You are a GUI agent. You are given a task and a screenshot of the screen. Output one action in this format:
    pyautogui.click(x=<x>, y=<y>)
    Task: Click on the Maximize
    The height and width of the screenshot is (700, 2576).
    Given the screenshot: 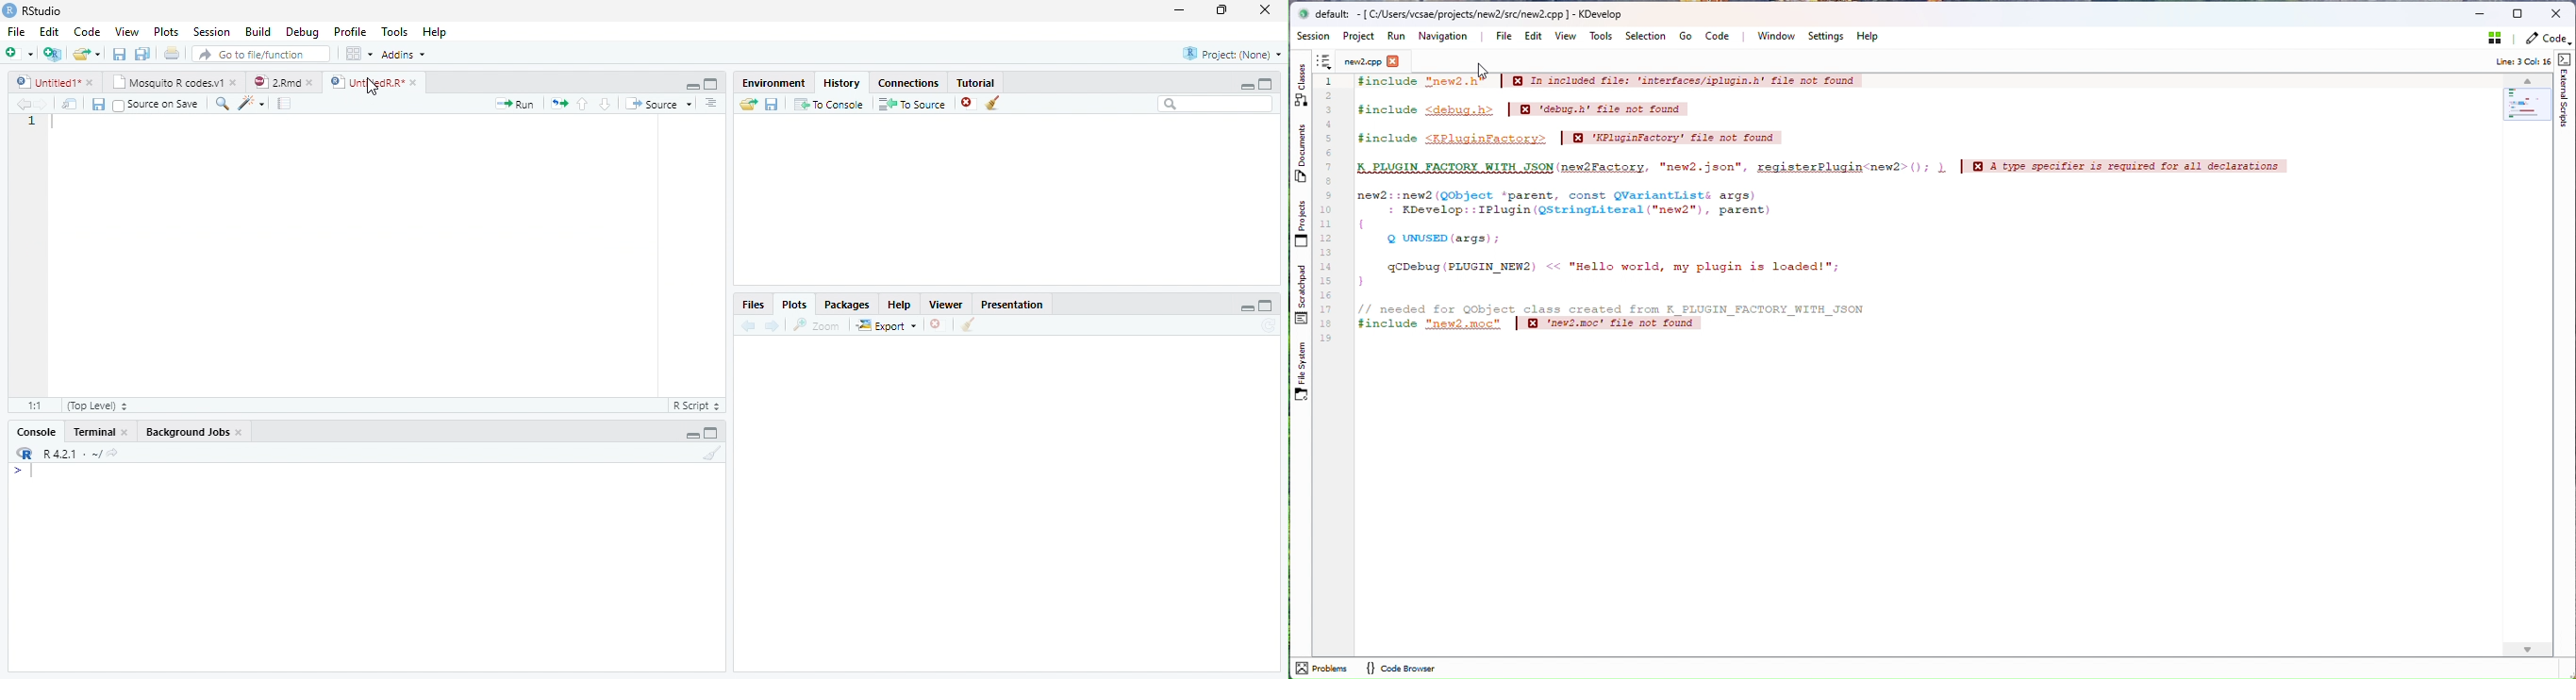 What is the action you would take?
    pyautogui.click(x=710, y=435)
    